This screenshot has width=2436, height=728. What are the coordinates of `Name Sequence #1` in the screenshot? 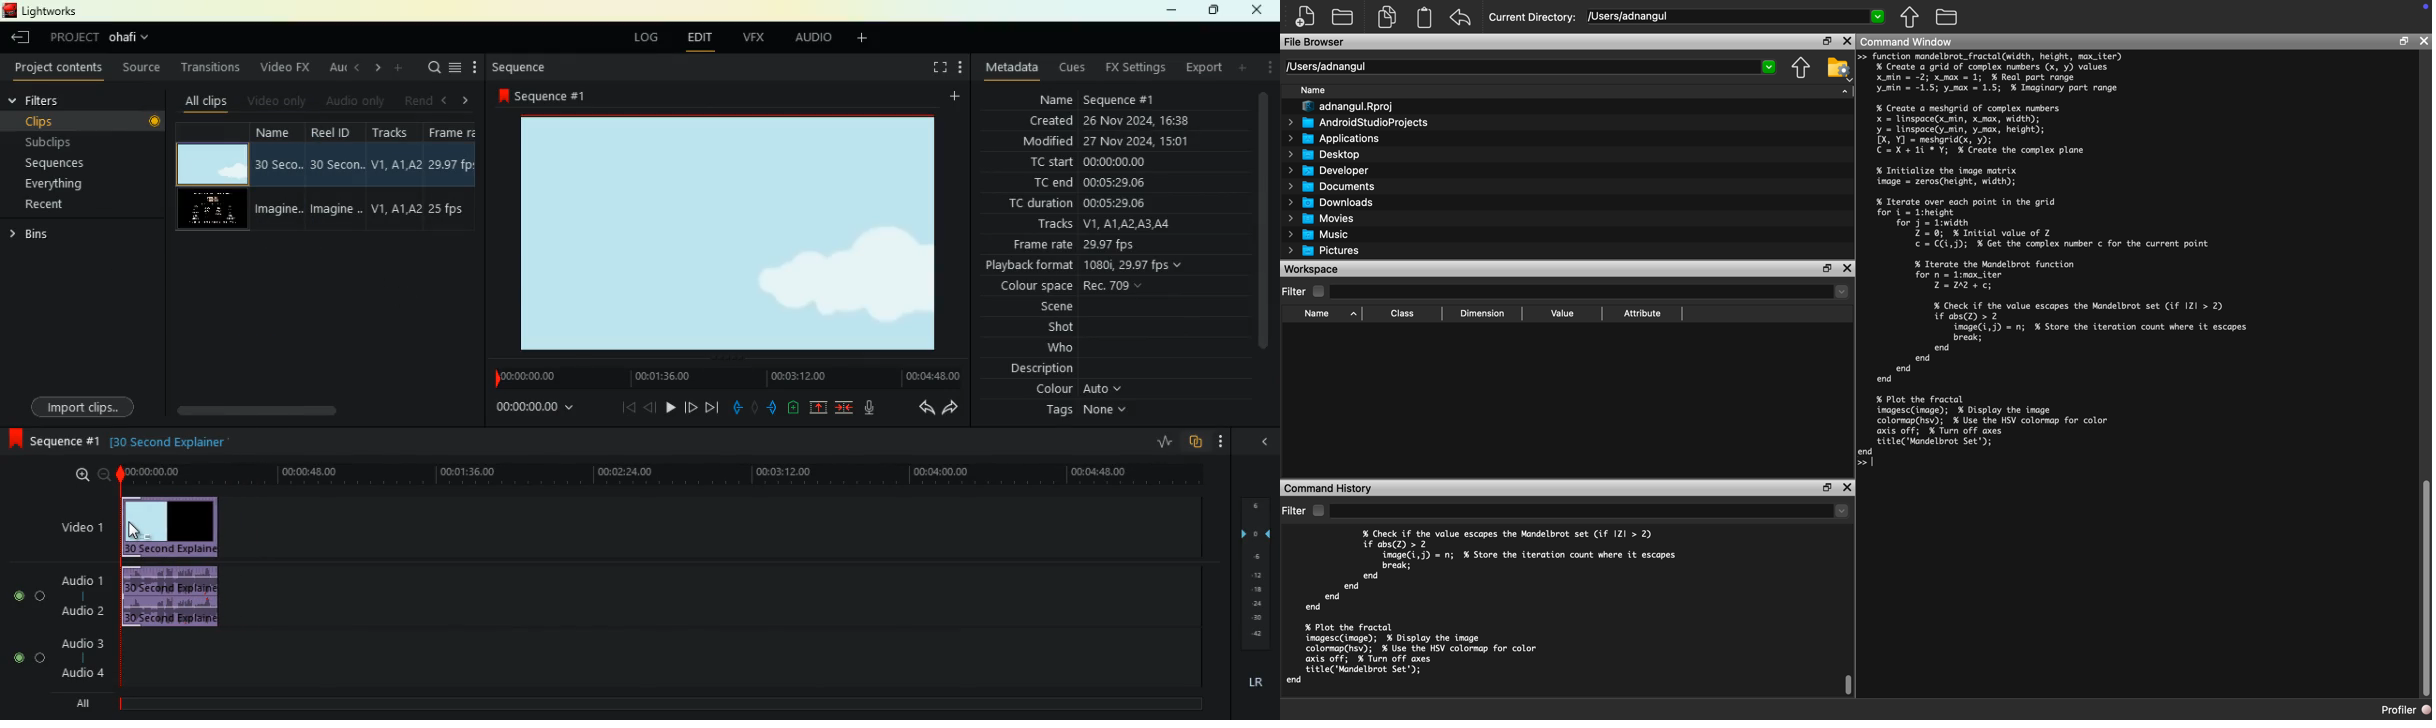 It's located at (1092, 100).